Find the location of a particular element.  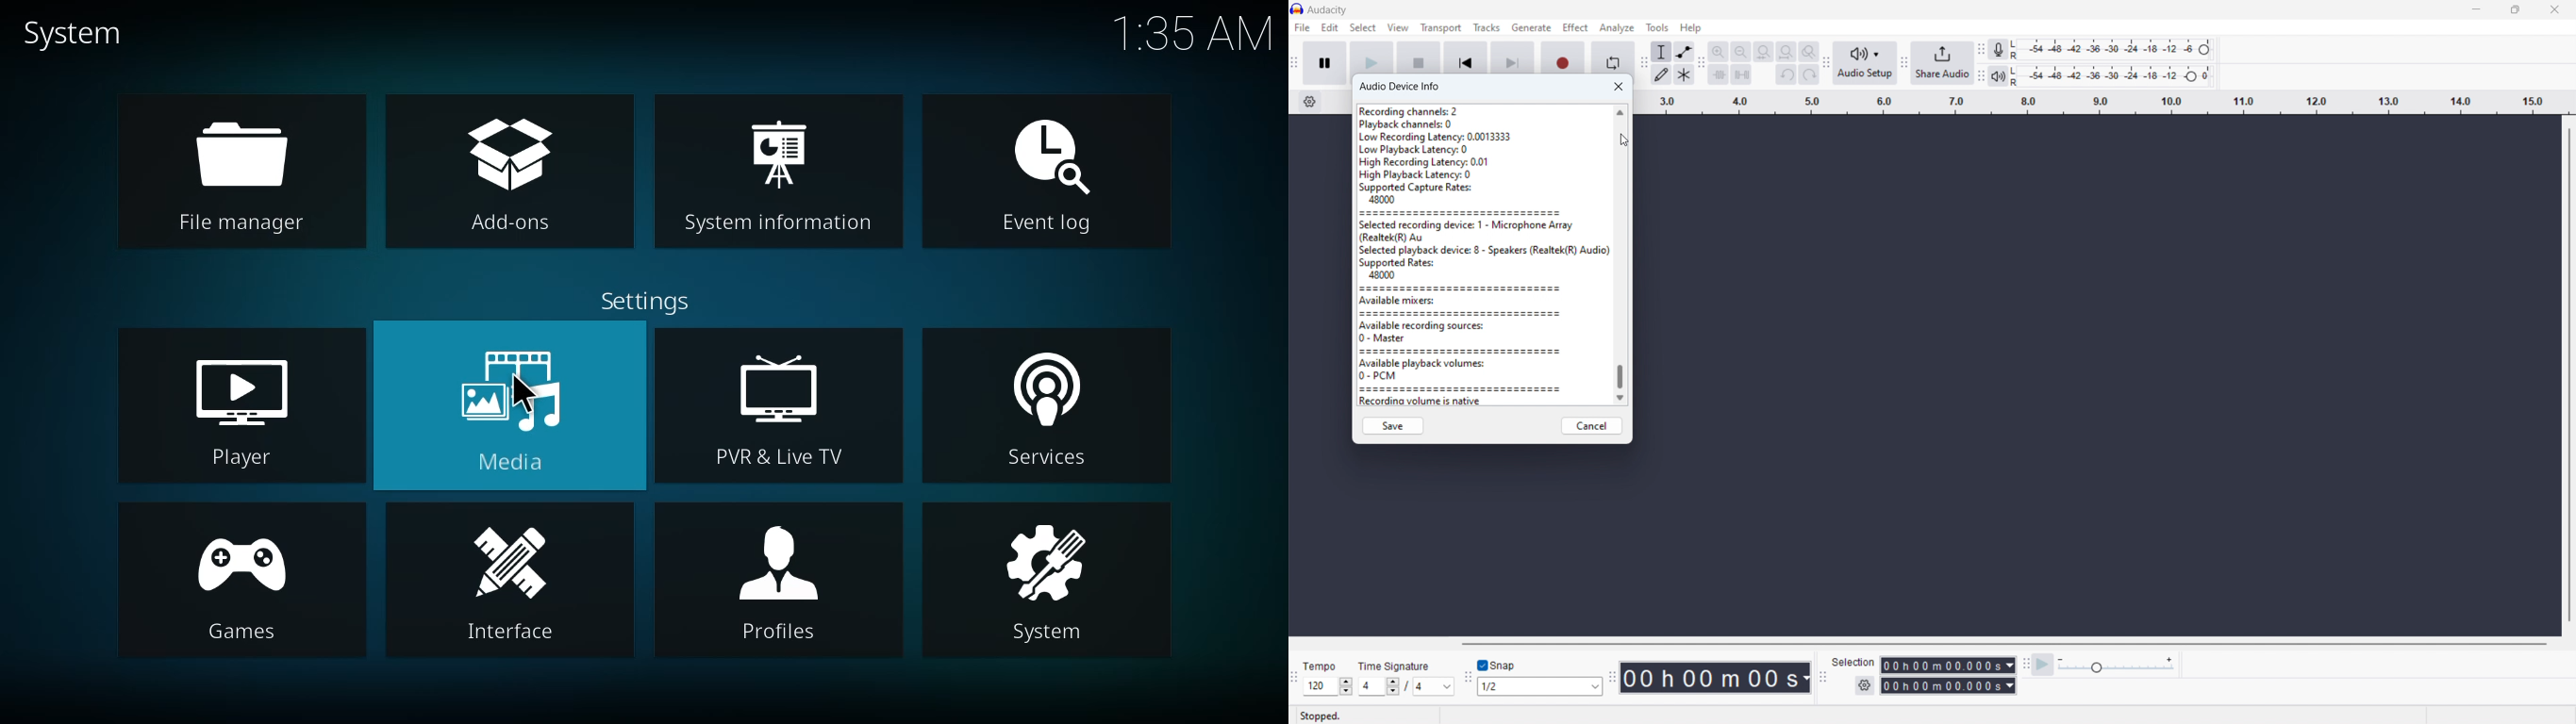

draw tool is located at coordinates (1662, 74).